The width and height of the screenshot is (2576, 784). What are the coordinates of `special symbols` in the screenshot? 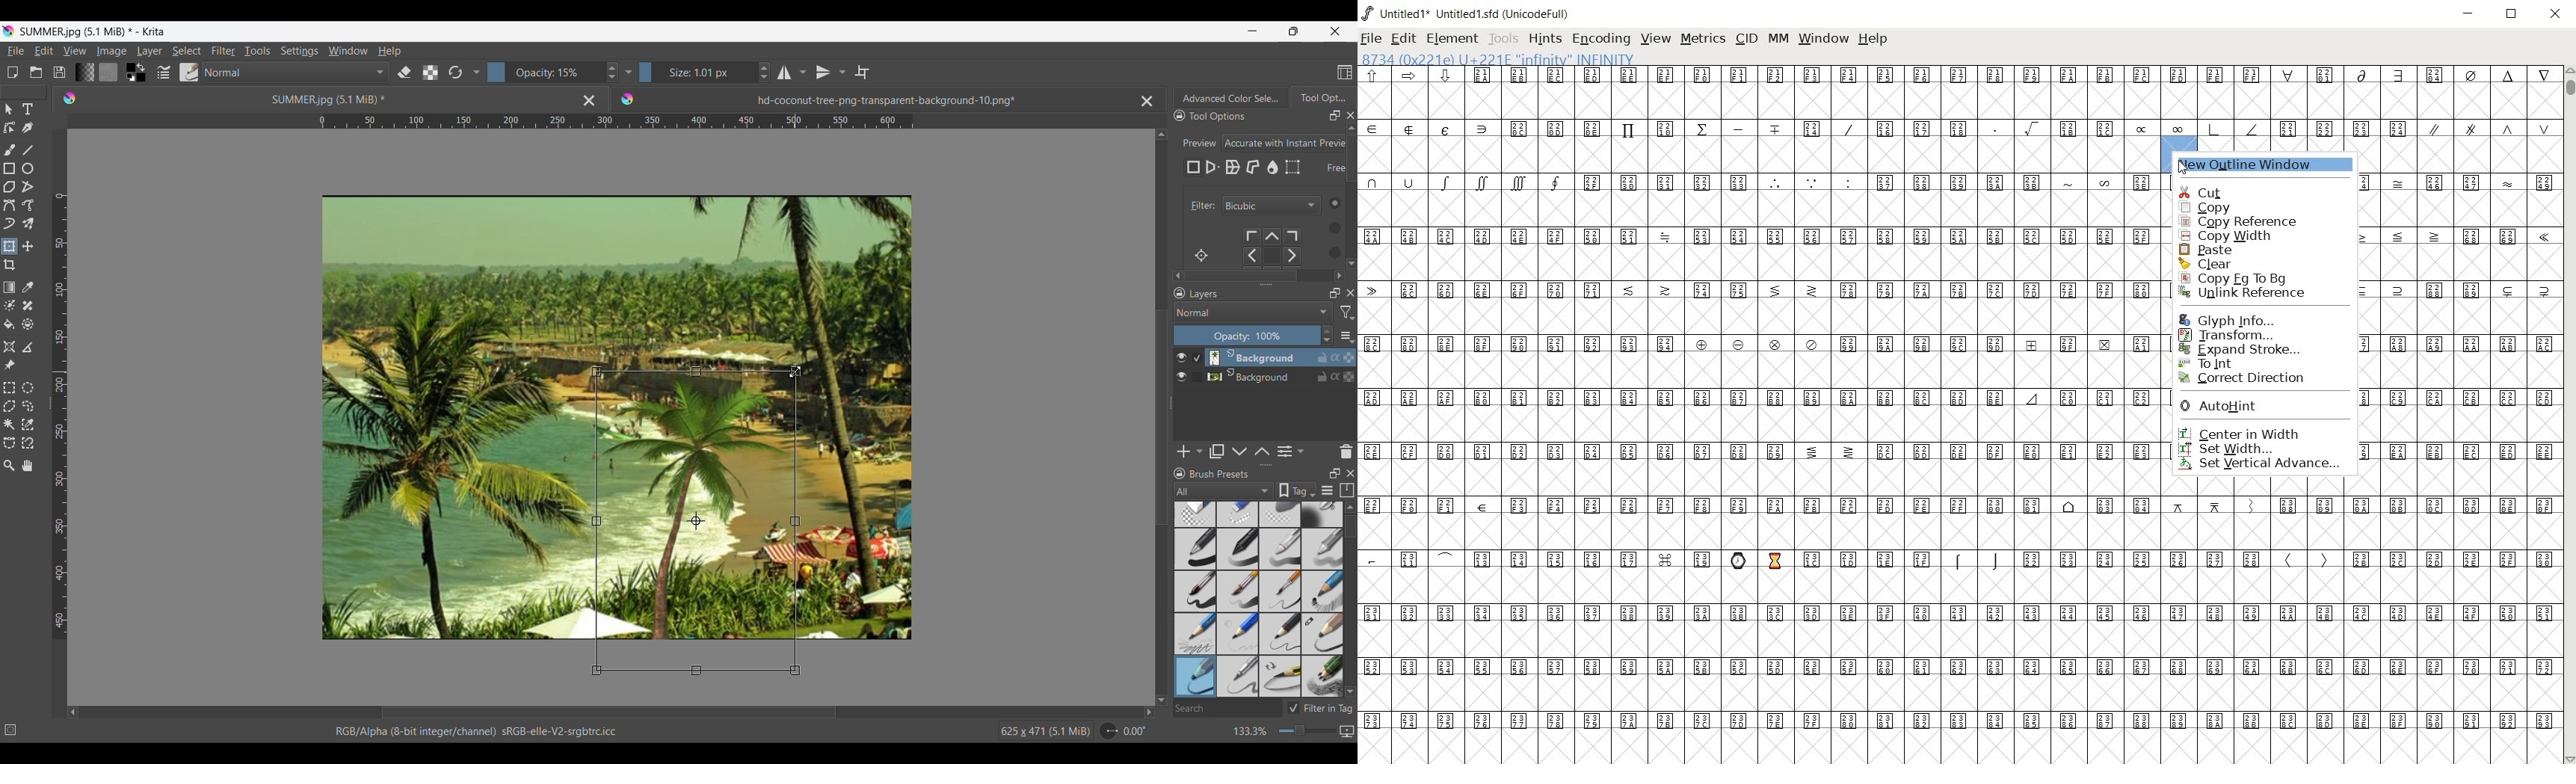 It's located at (1430, 128).